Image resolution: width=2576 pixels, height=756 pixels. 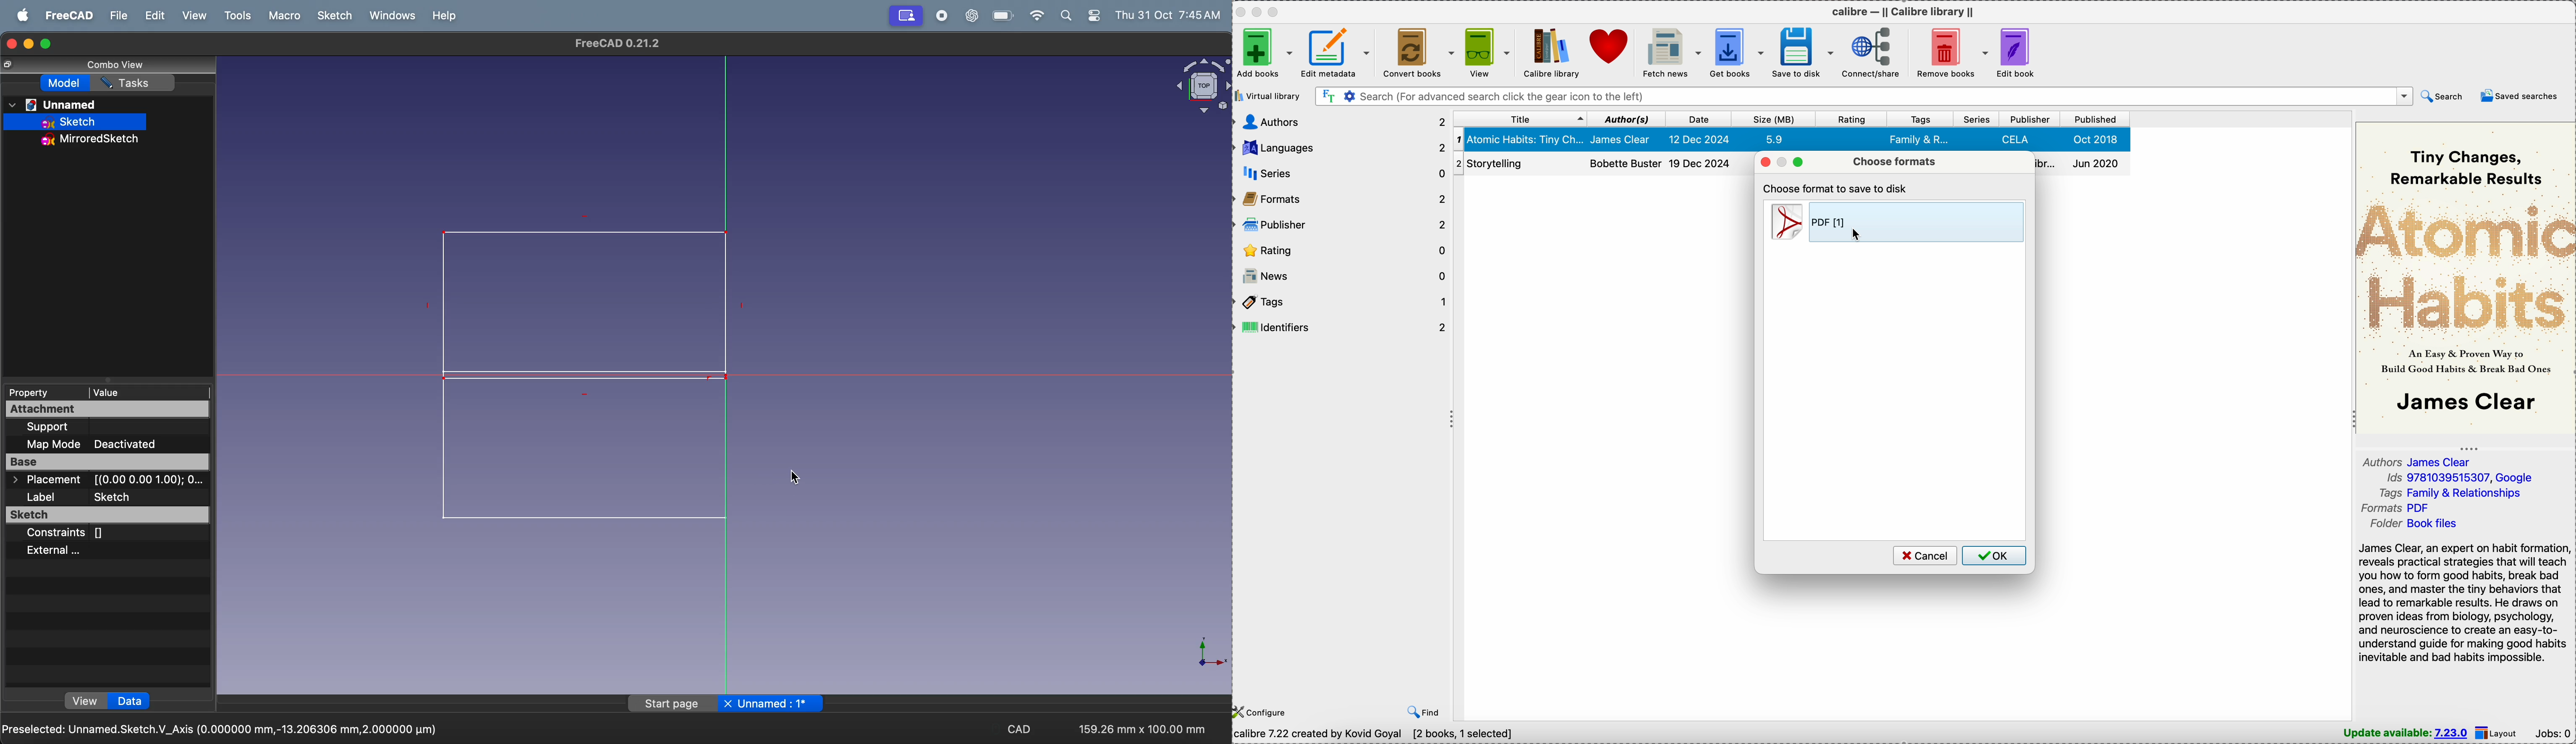 I want to click on combo view, so click(x=115, y=64).